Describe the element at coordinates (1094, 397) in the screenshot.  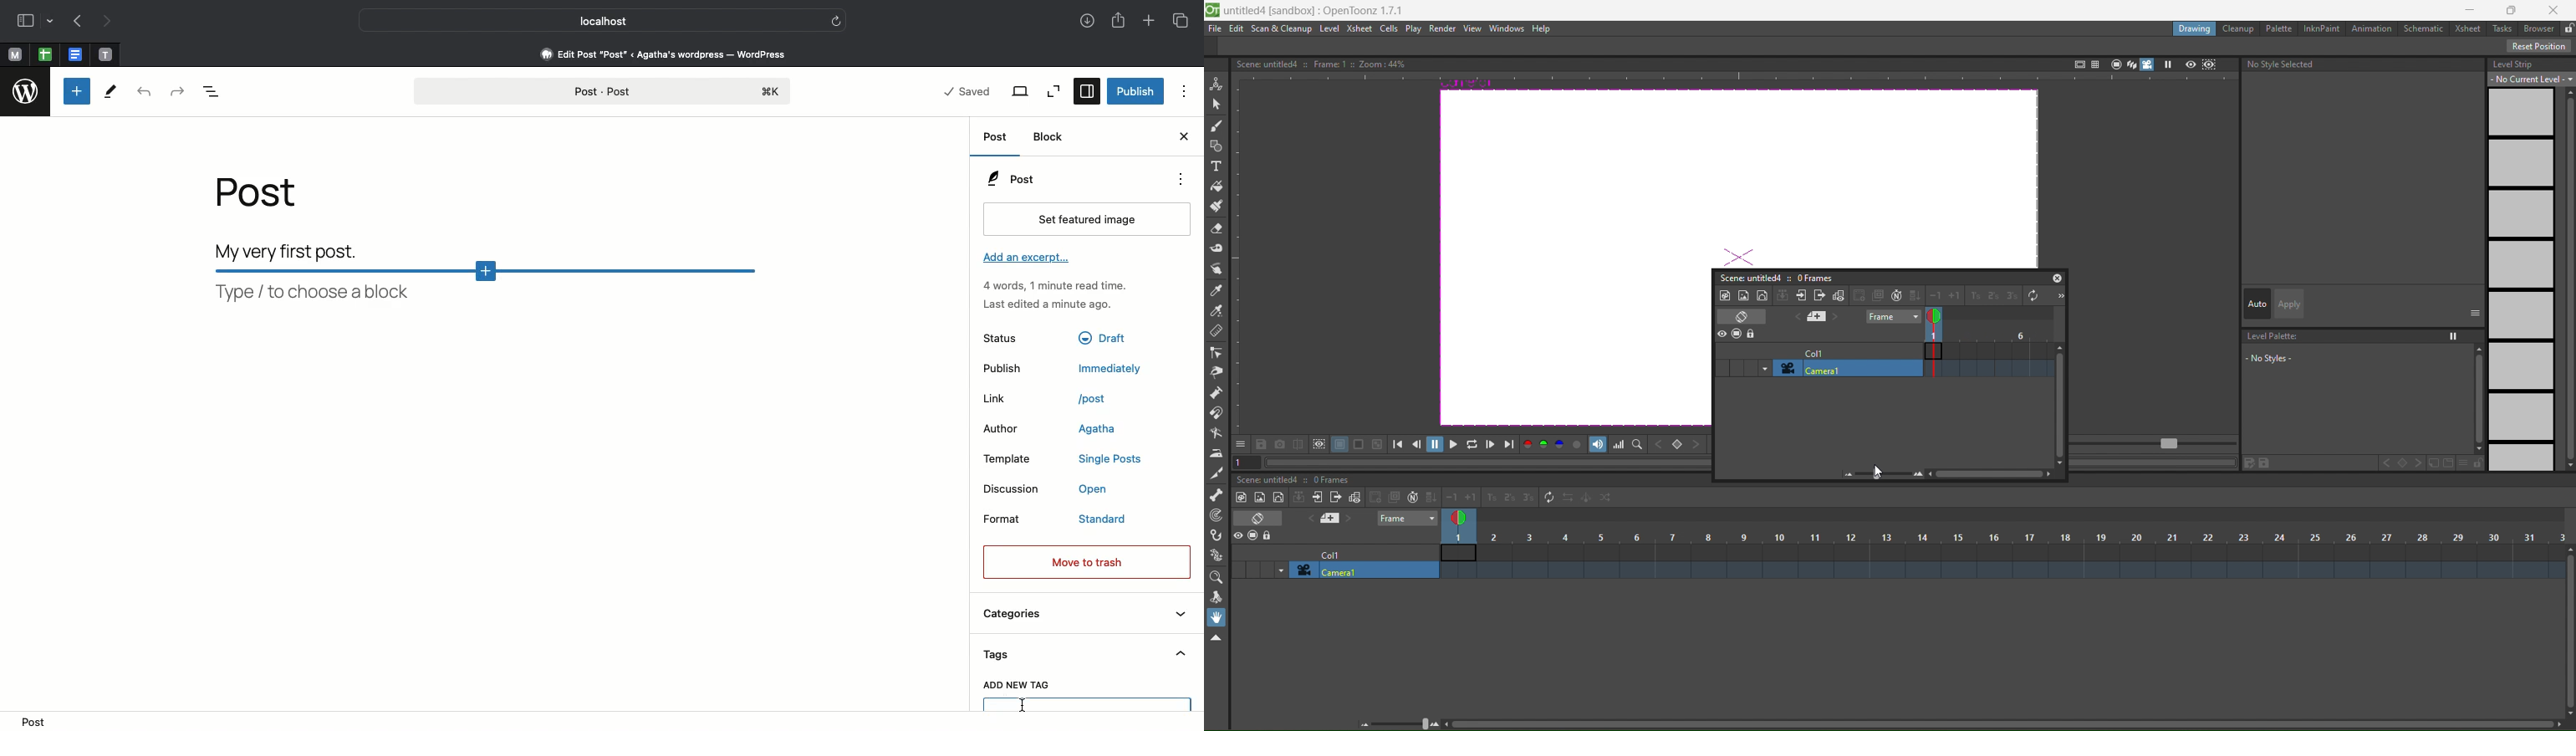
I see `post` at that location.